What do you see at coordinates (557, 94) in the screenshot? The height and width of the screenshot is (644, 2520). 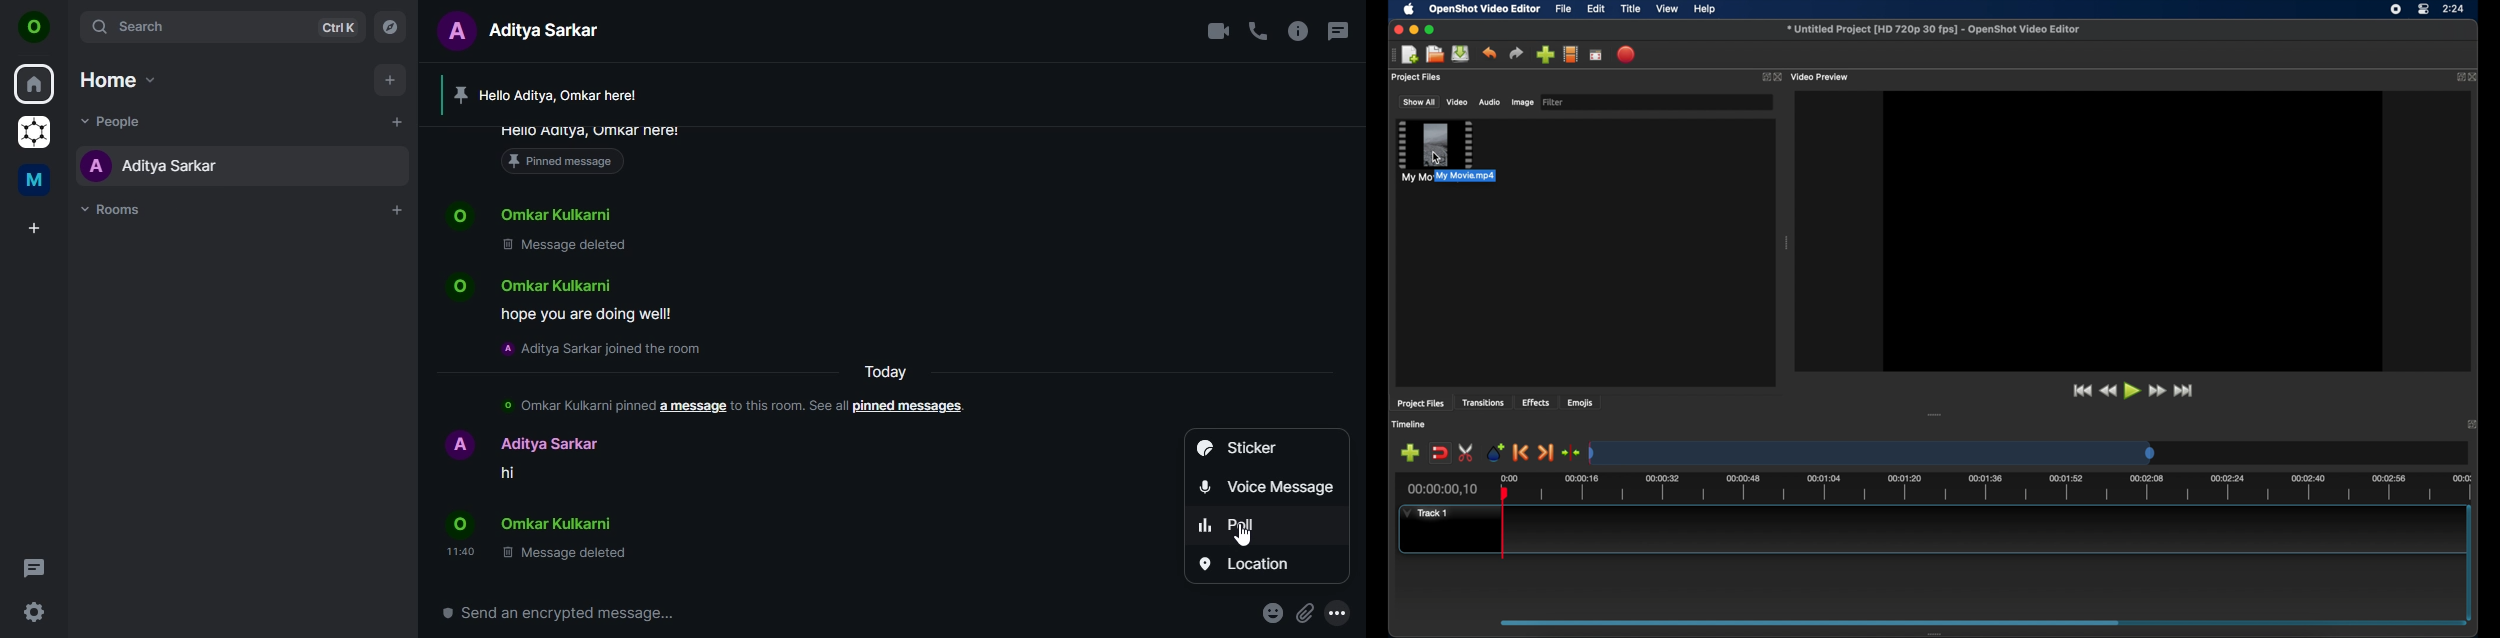 I see ` Hello Aditya, Omkar here!` at bounding box center [557, 94].